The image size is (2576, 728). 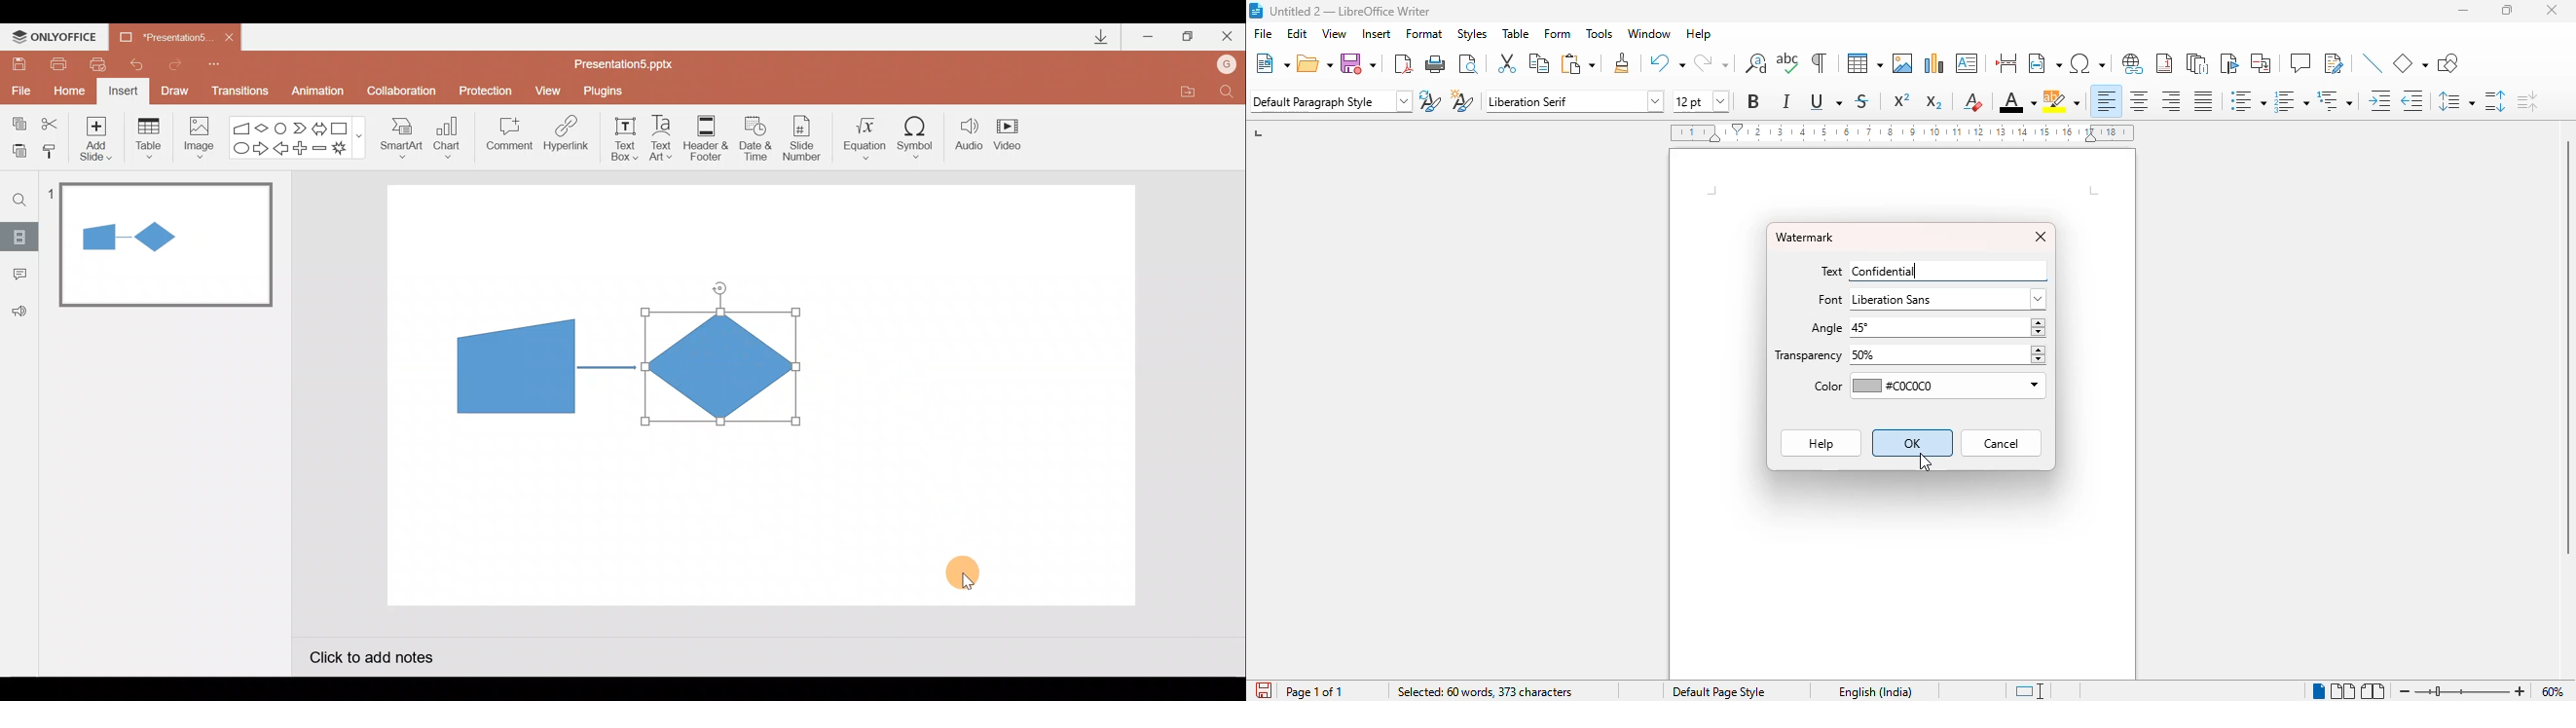 I want to click on single-page view, so click(x=2319, y=690).